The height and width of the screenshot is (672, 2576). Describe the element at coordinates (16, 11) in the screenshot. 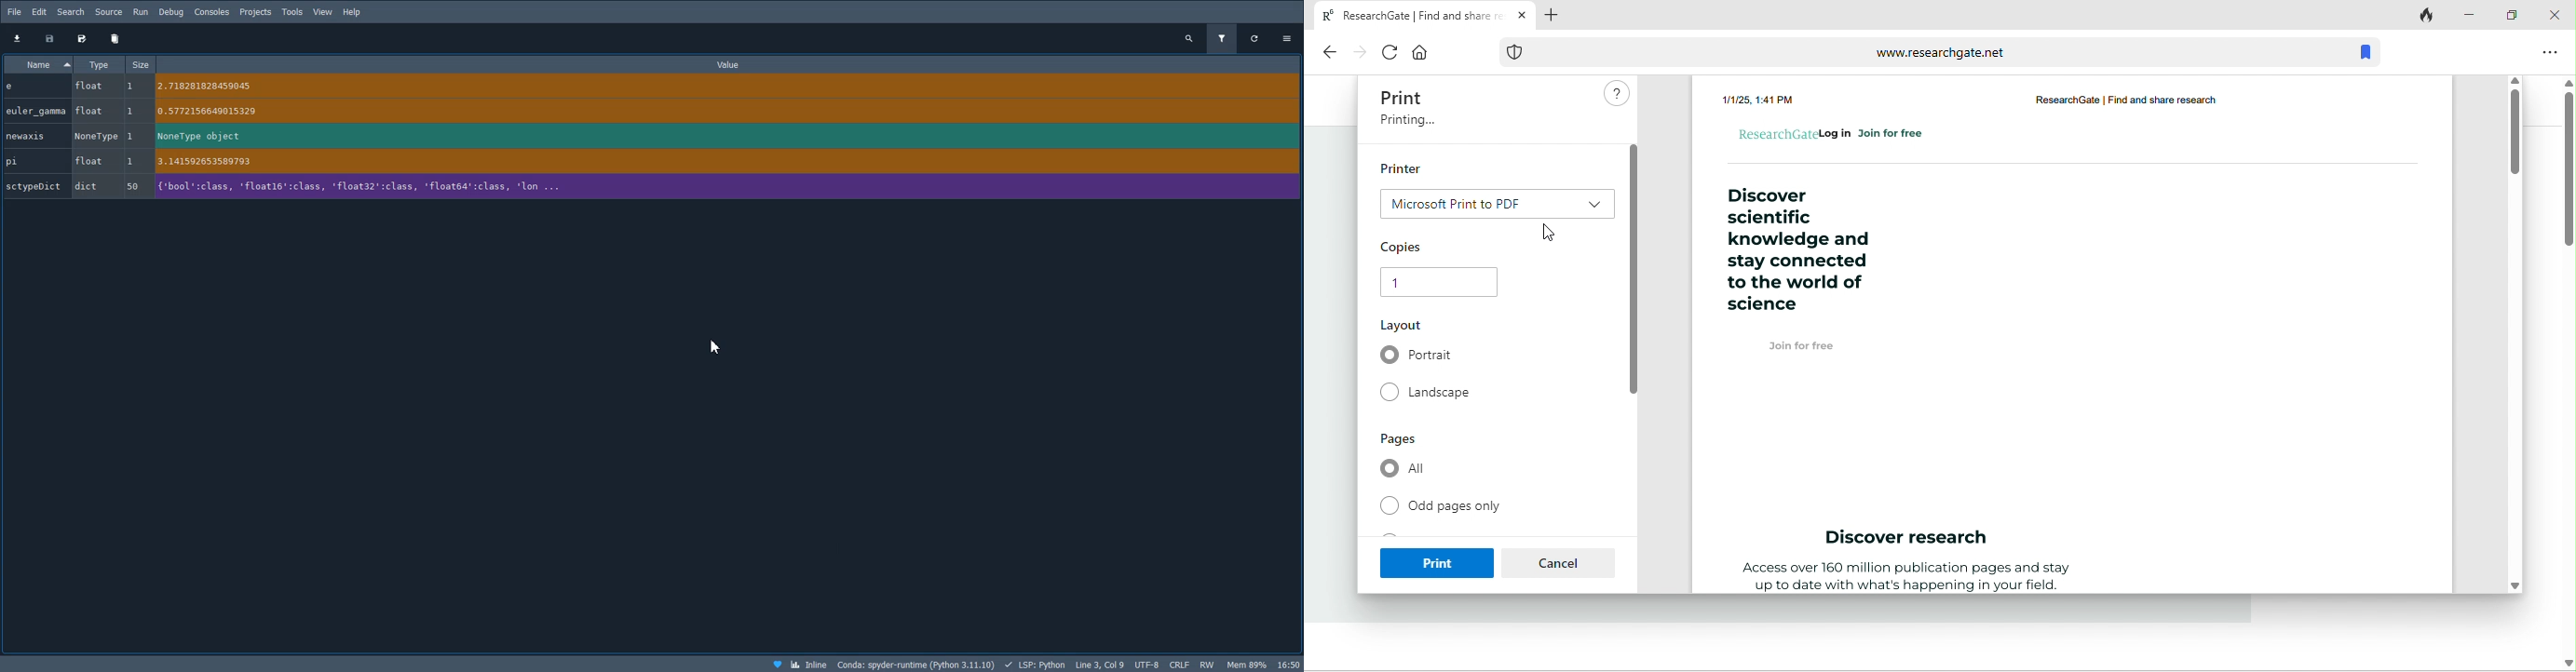

I see `File` at that location.